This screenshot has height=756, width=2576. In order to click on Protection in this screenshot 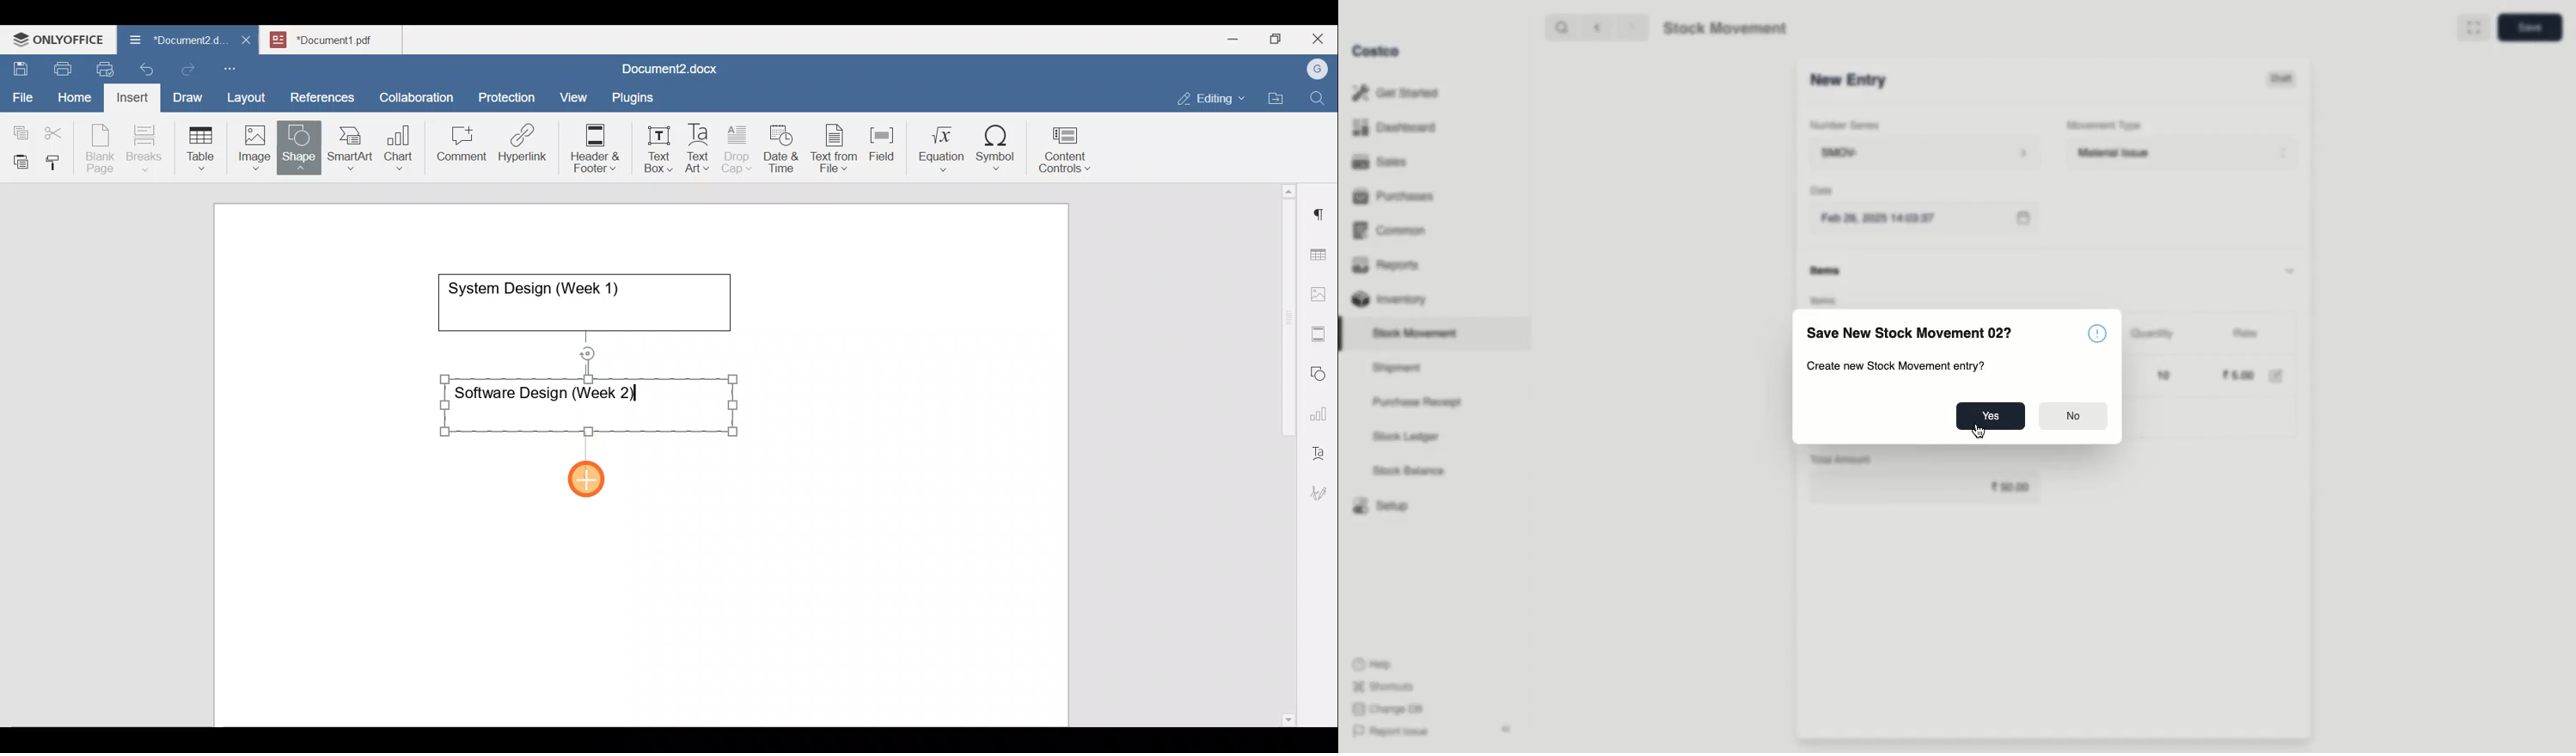, I will do `click(511, 96)`.